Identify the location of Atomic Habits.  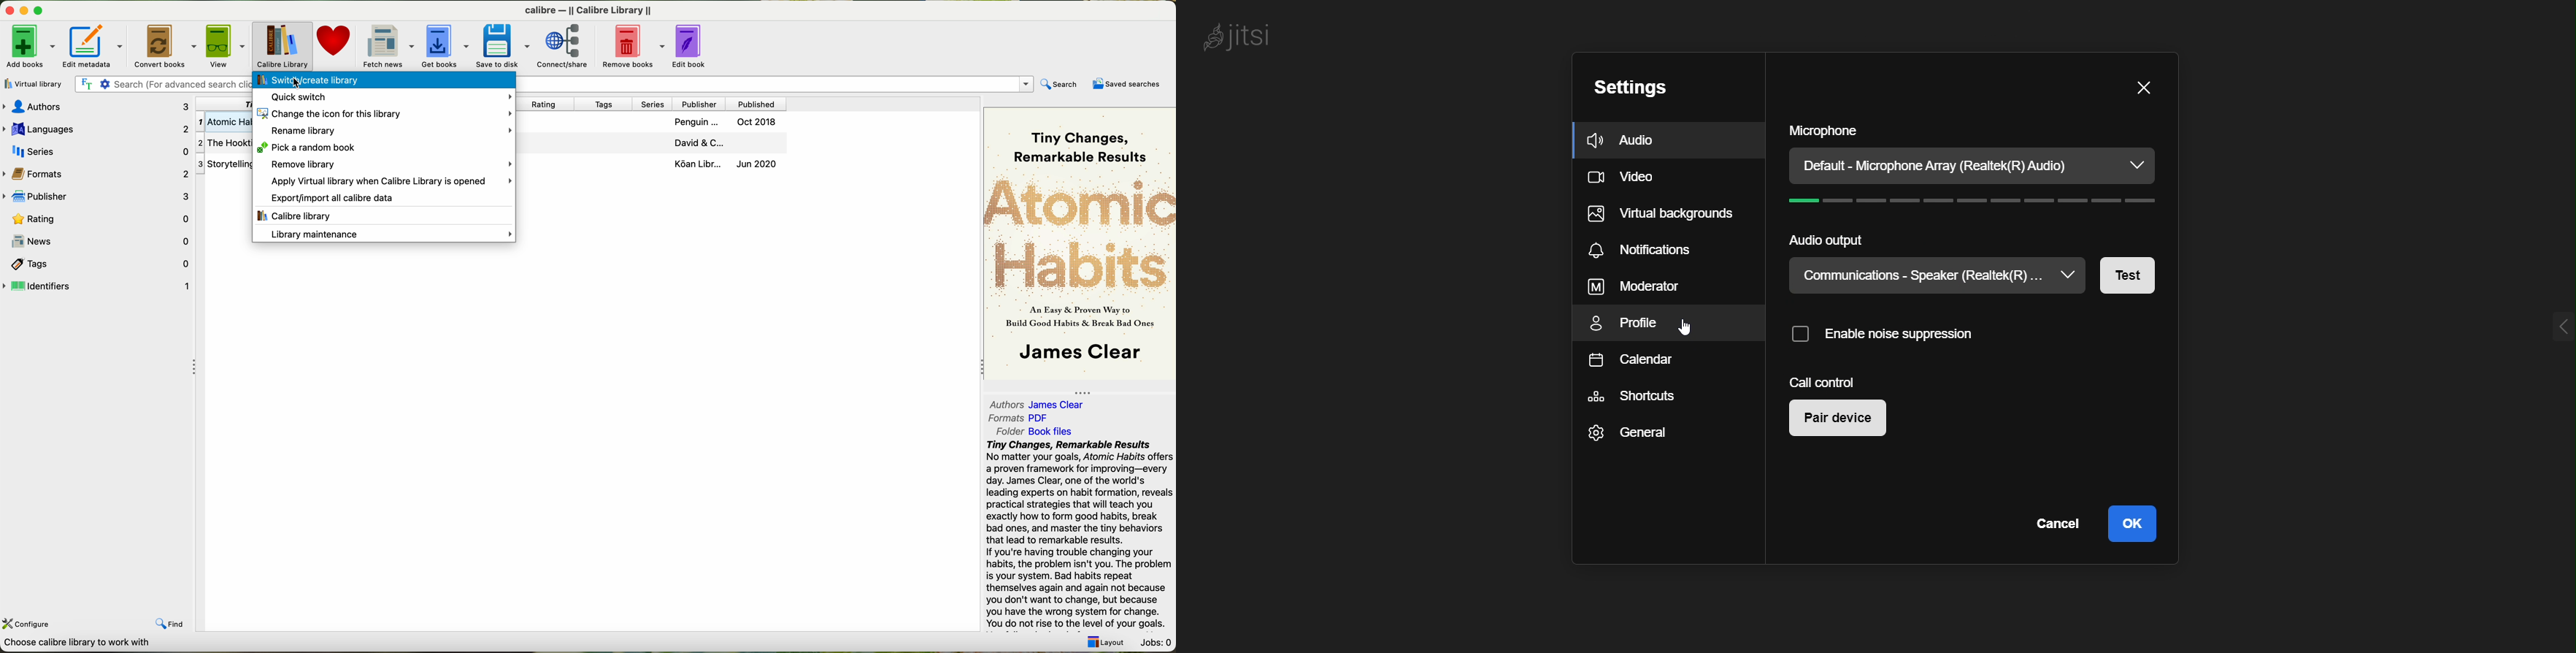
(1080, 234).